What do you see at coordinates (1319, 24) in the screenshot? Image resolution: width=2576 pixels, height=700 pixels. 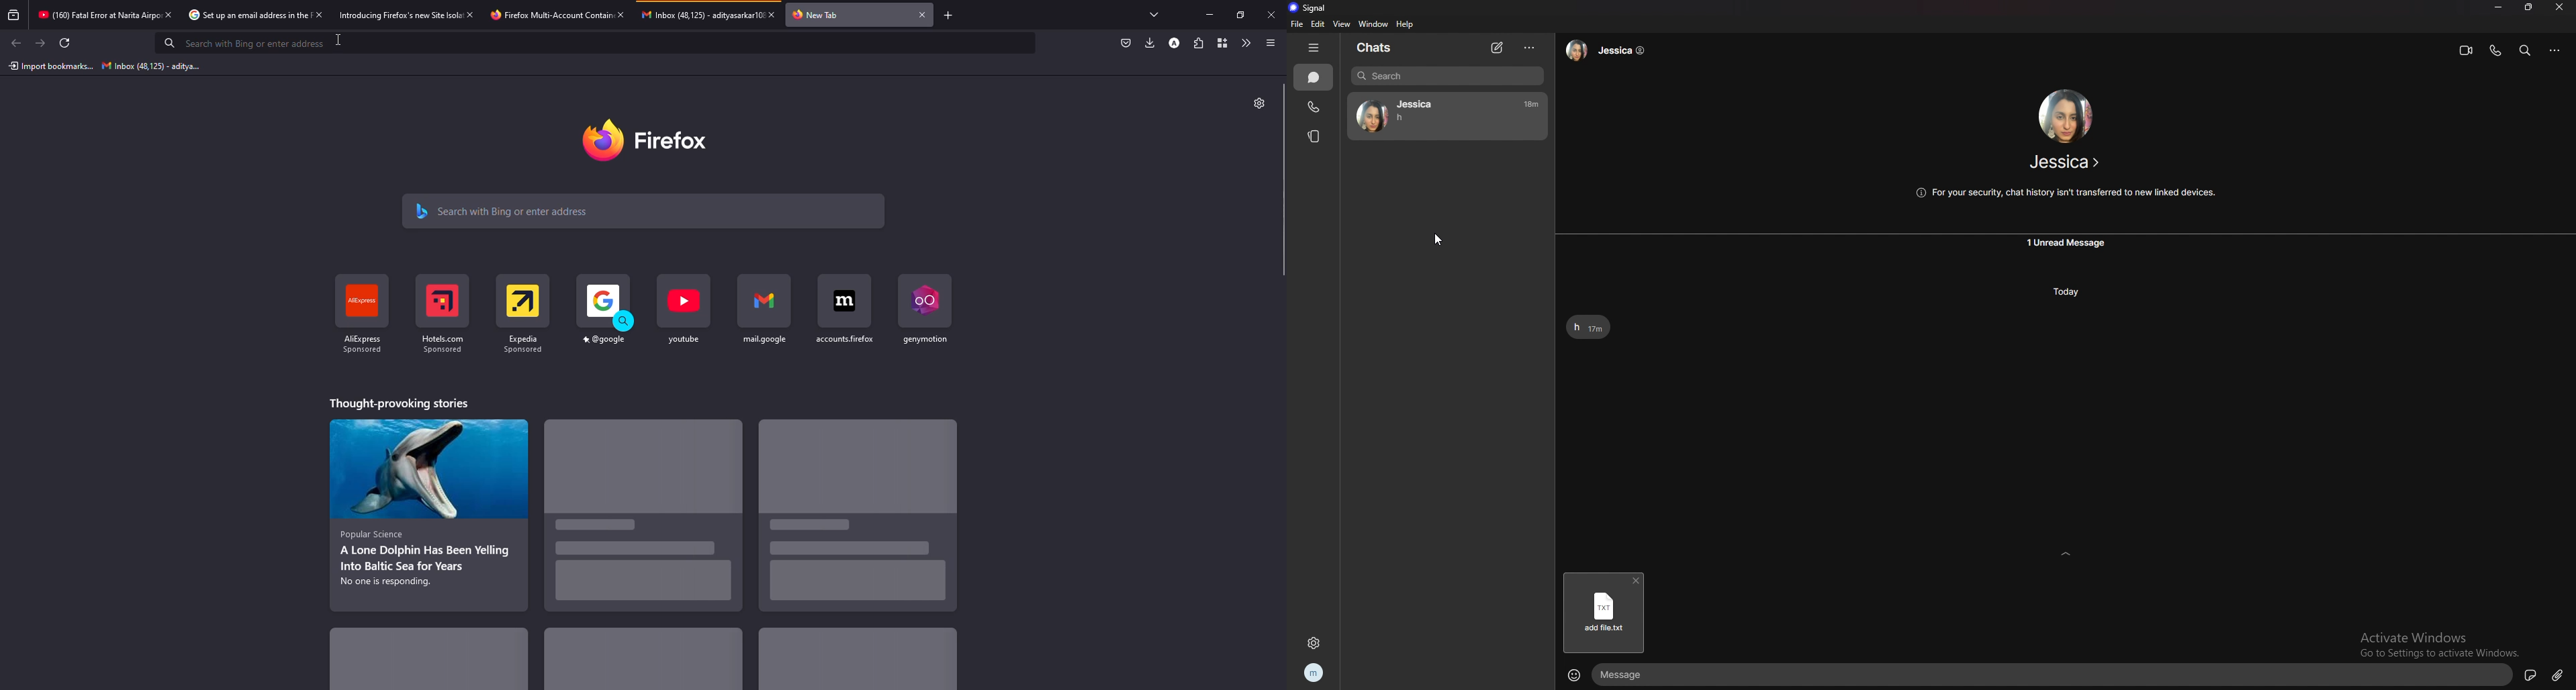 I see `edit` at bounding box center [1319, 24].